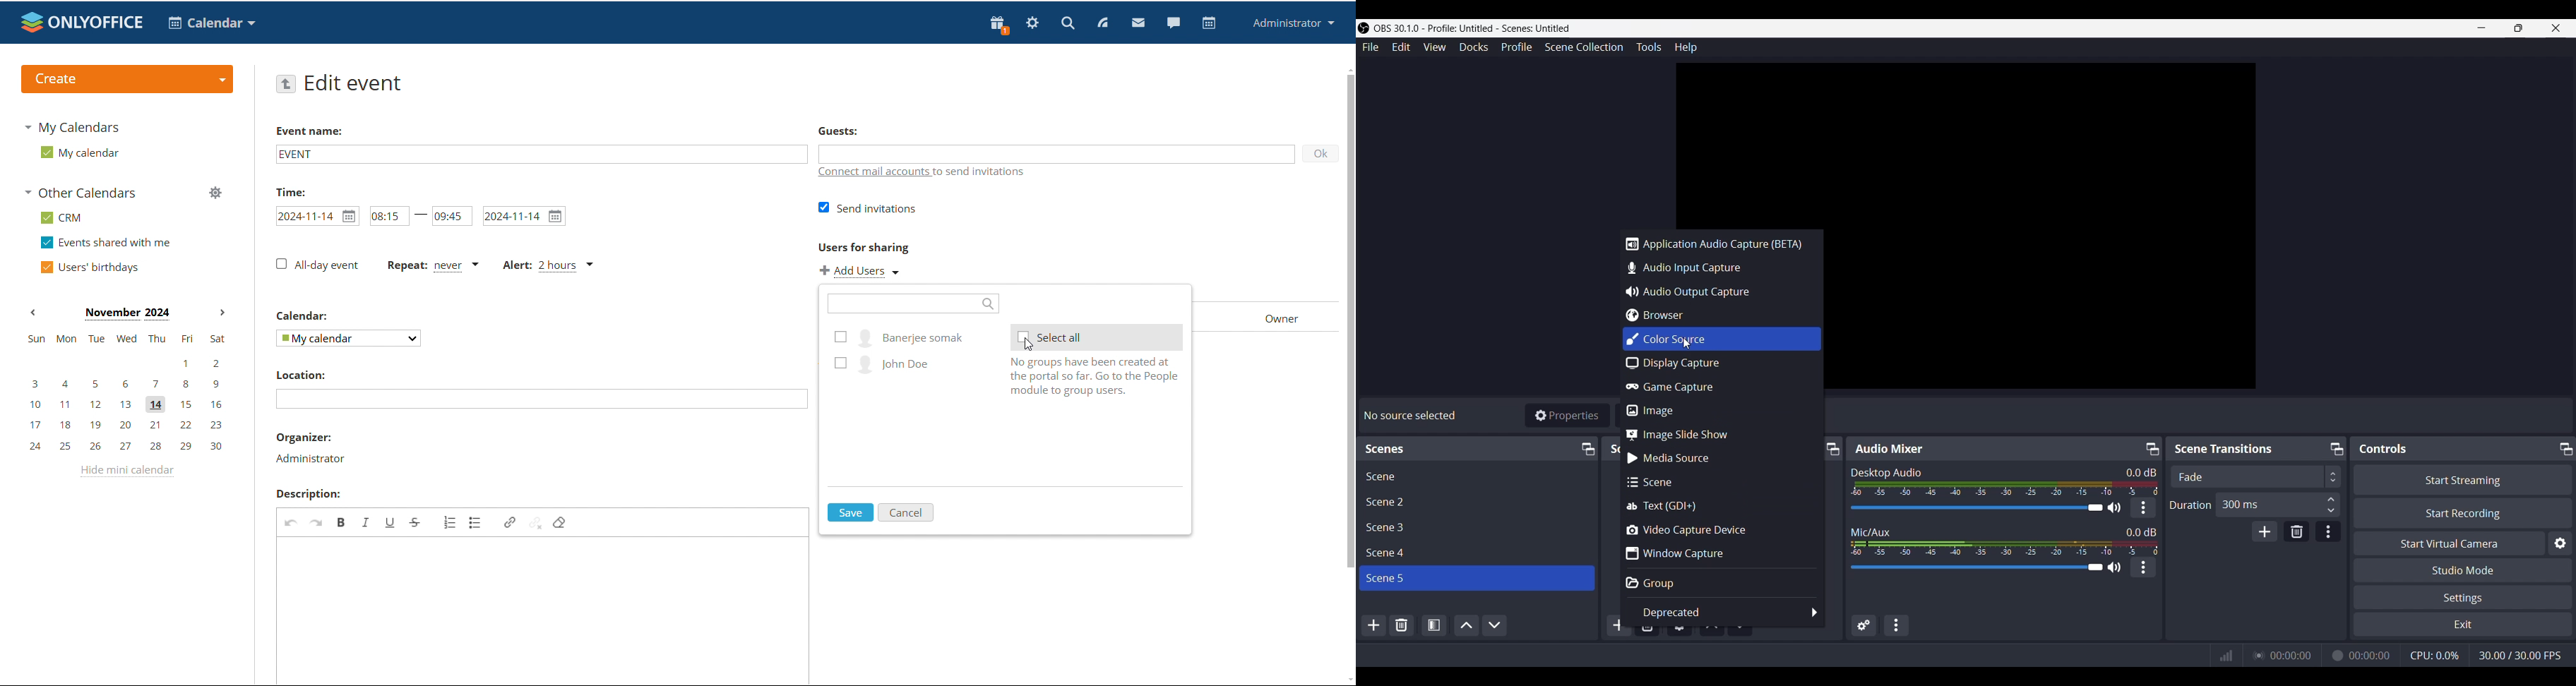 The width and height of the screenshot is (2576, 700). I want to click on More, so click(2143, 507).